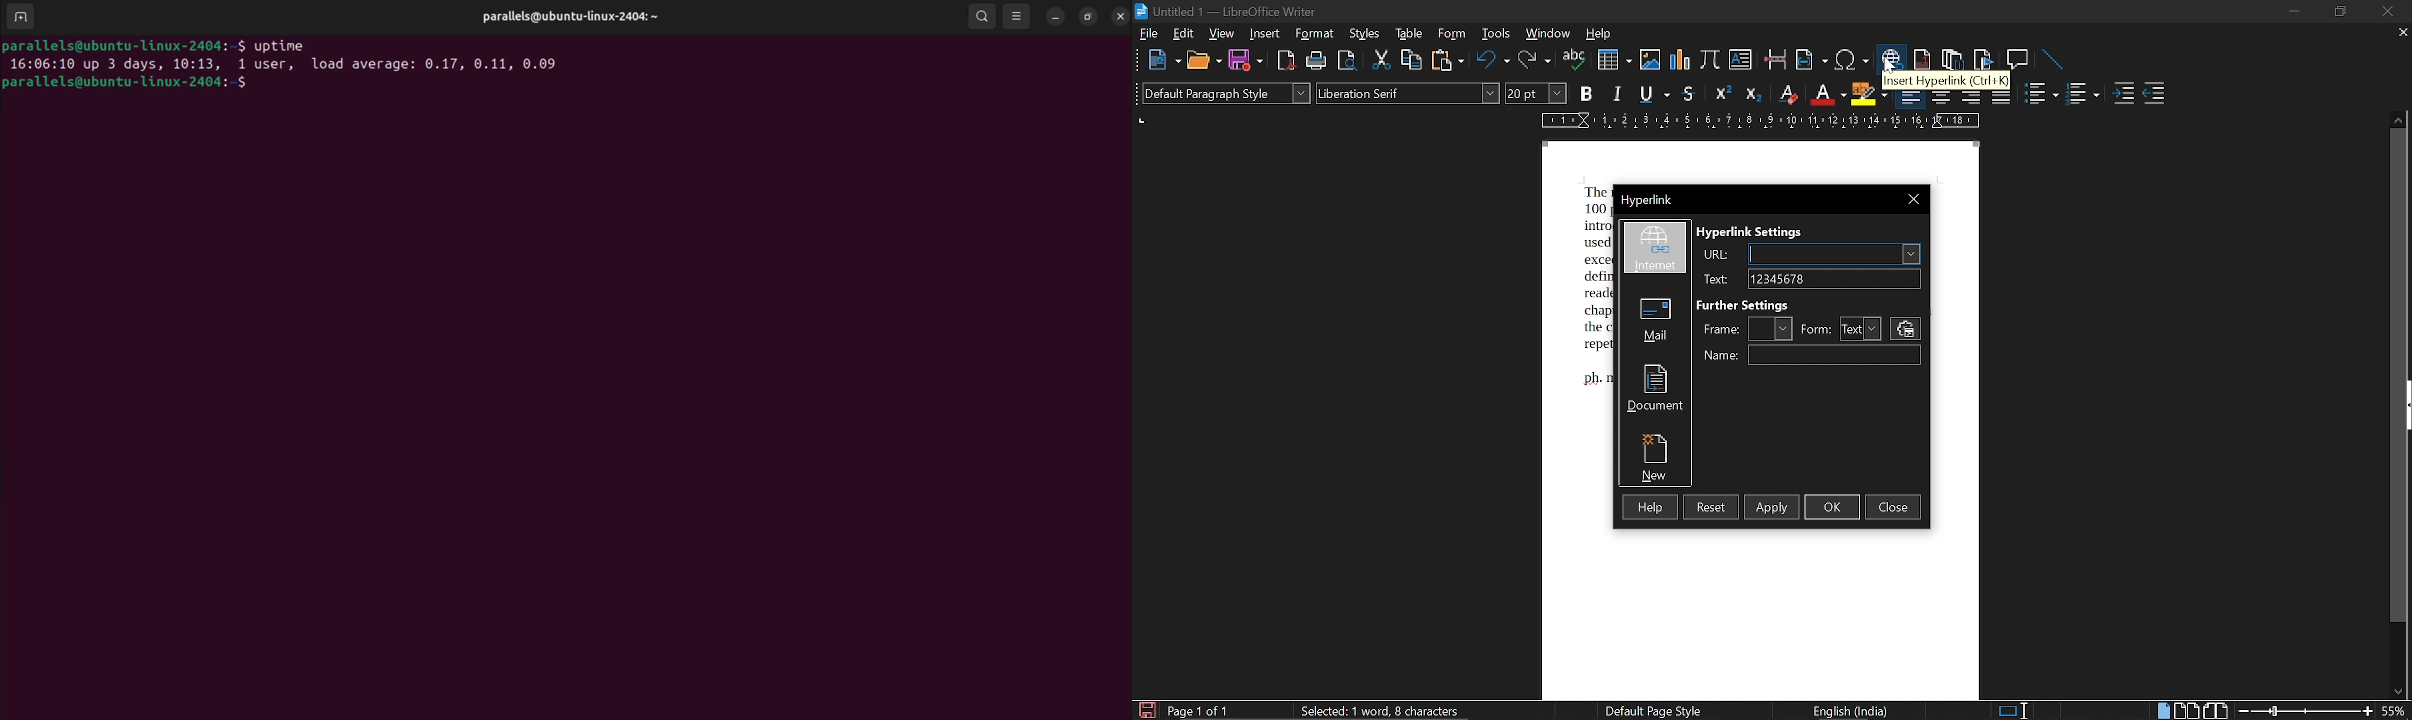 The height and width of the screenshot is (728, 2436). I want to click on insert image, so click(1649, 60).